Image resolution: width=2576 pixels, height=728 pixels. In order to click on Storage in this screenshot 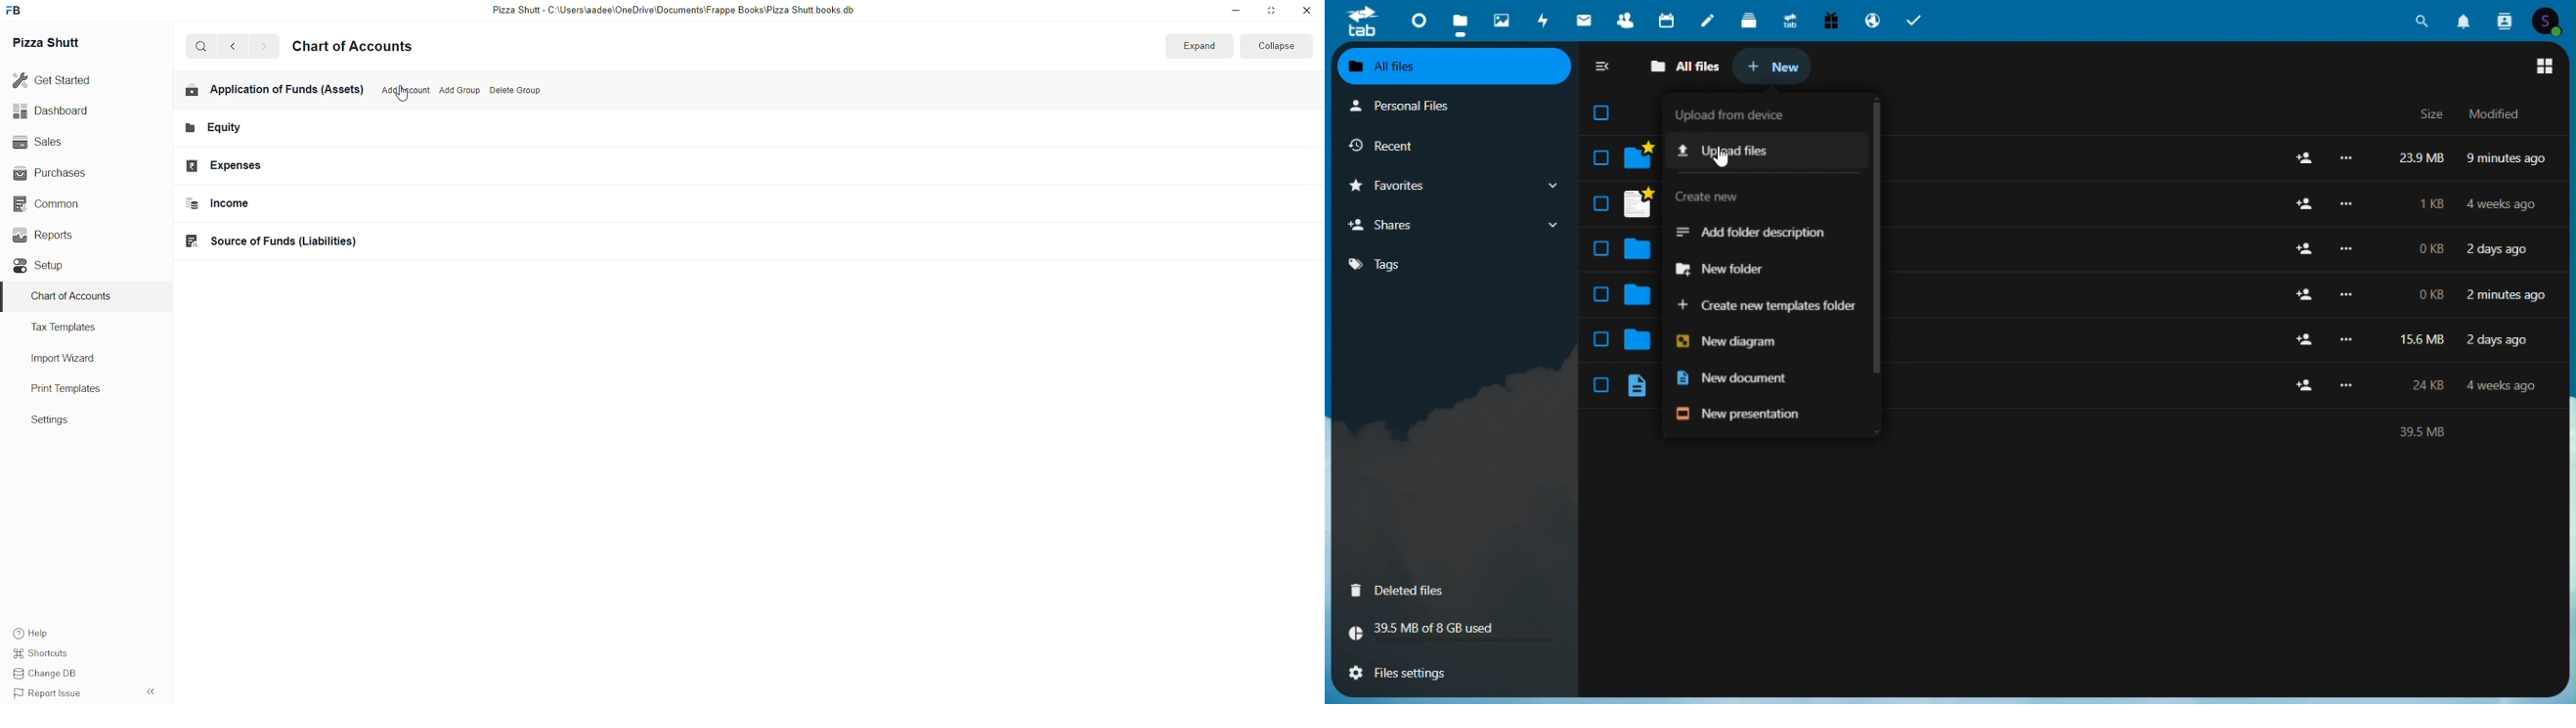, I will do `click(1453, 634)`.